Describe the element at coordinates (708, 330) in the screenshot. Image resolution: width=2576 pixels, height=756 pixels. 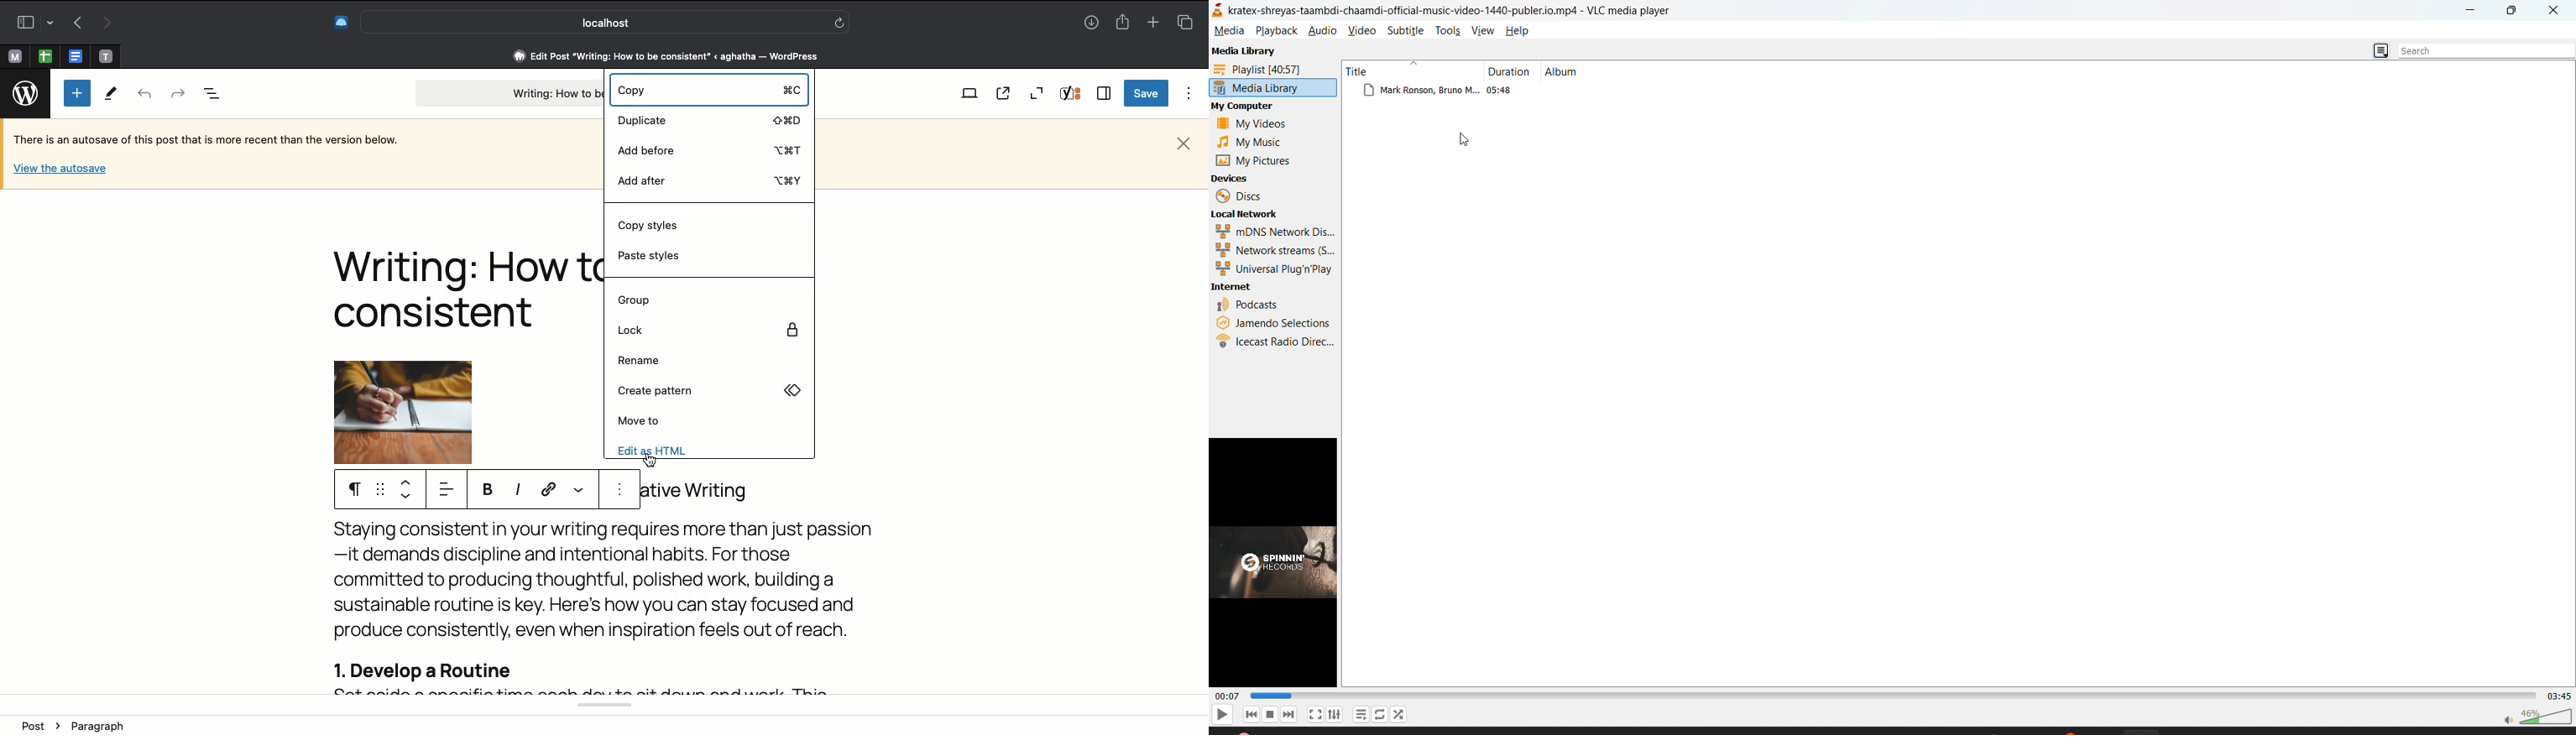
I see `Lock` at that location.